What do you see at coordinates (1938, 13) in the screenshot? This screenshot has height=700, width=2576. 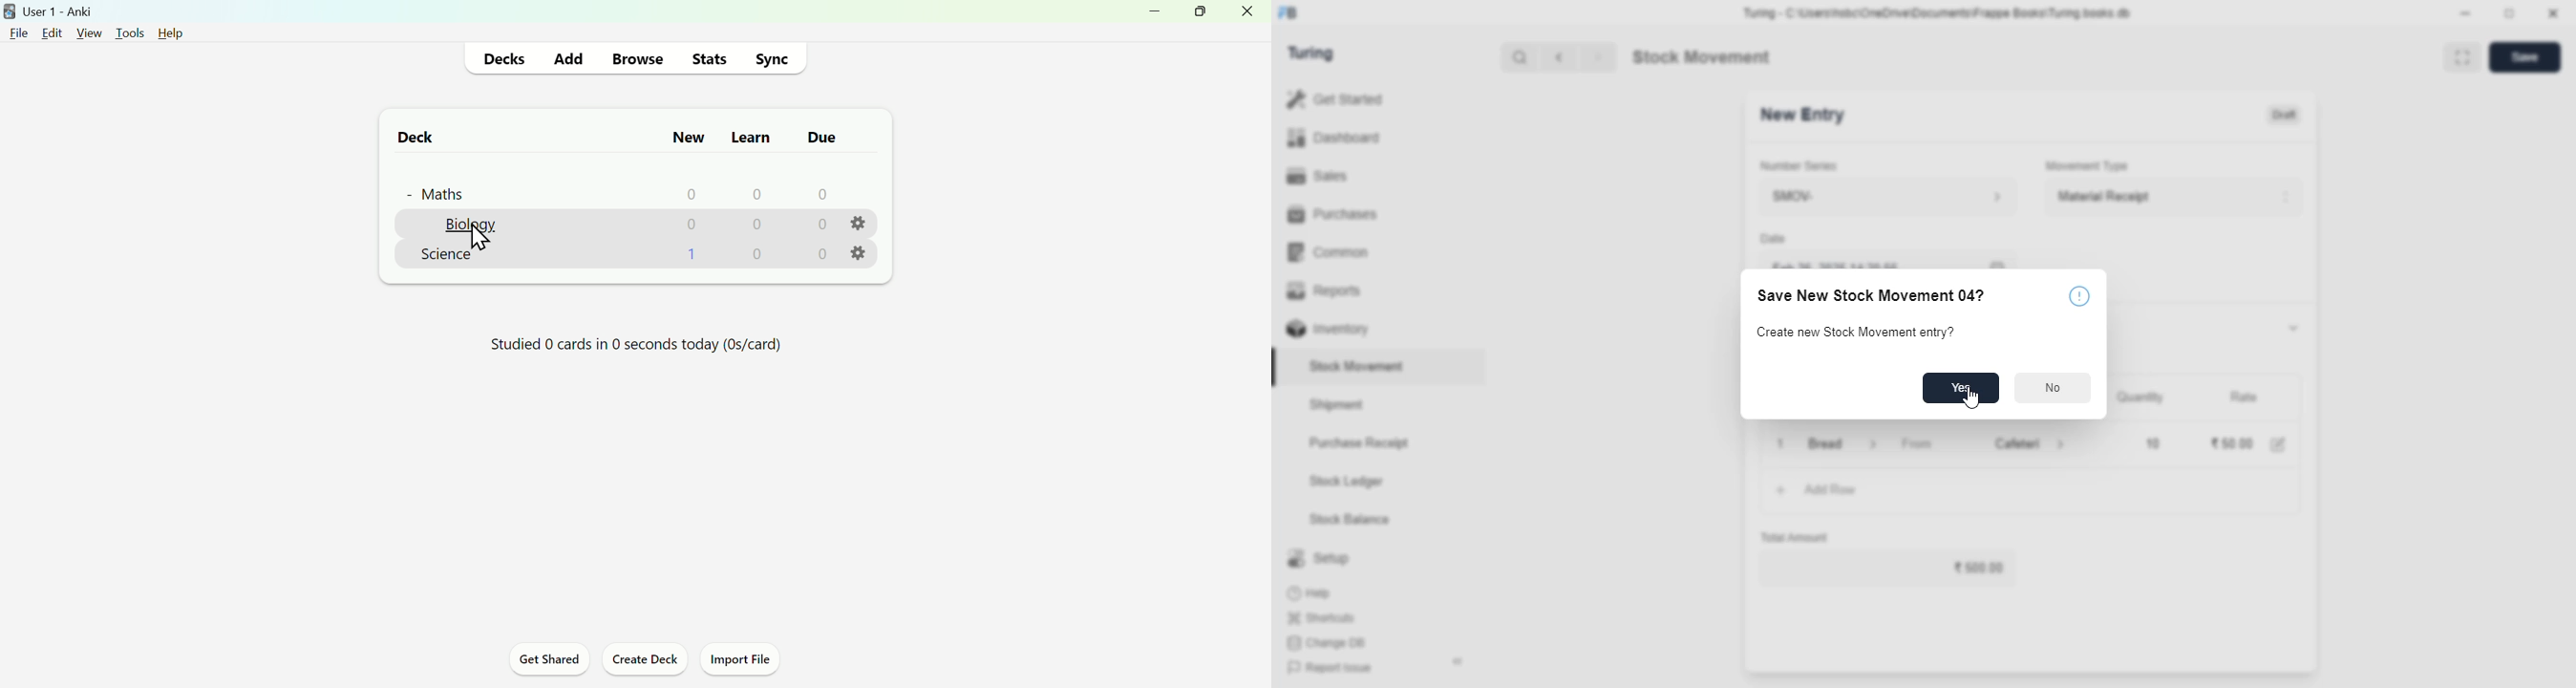 I see `Turing - C:\Users\nsbc\OneDrive\Documents\Frappe Books\Turing books.db` at bounding box center [1938, 13].